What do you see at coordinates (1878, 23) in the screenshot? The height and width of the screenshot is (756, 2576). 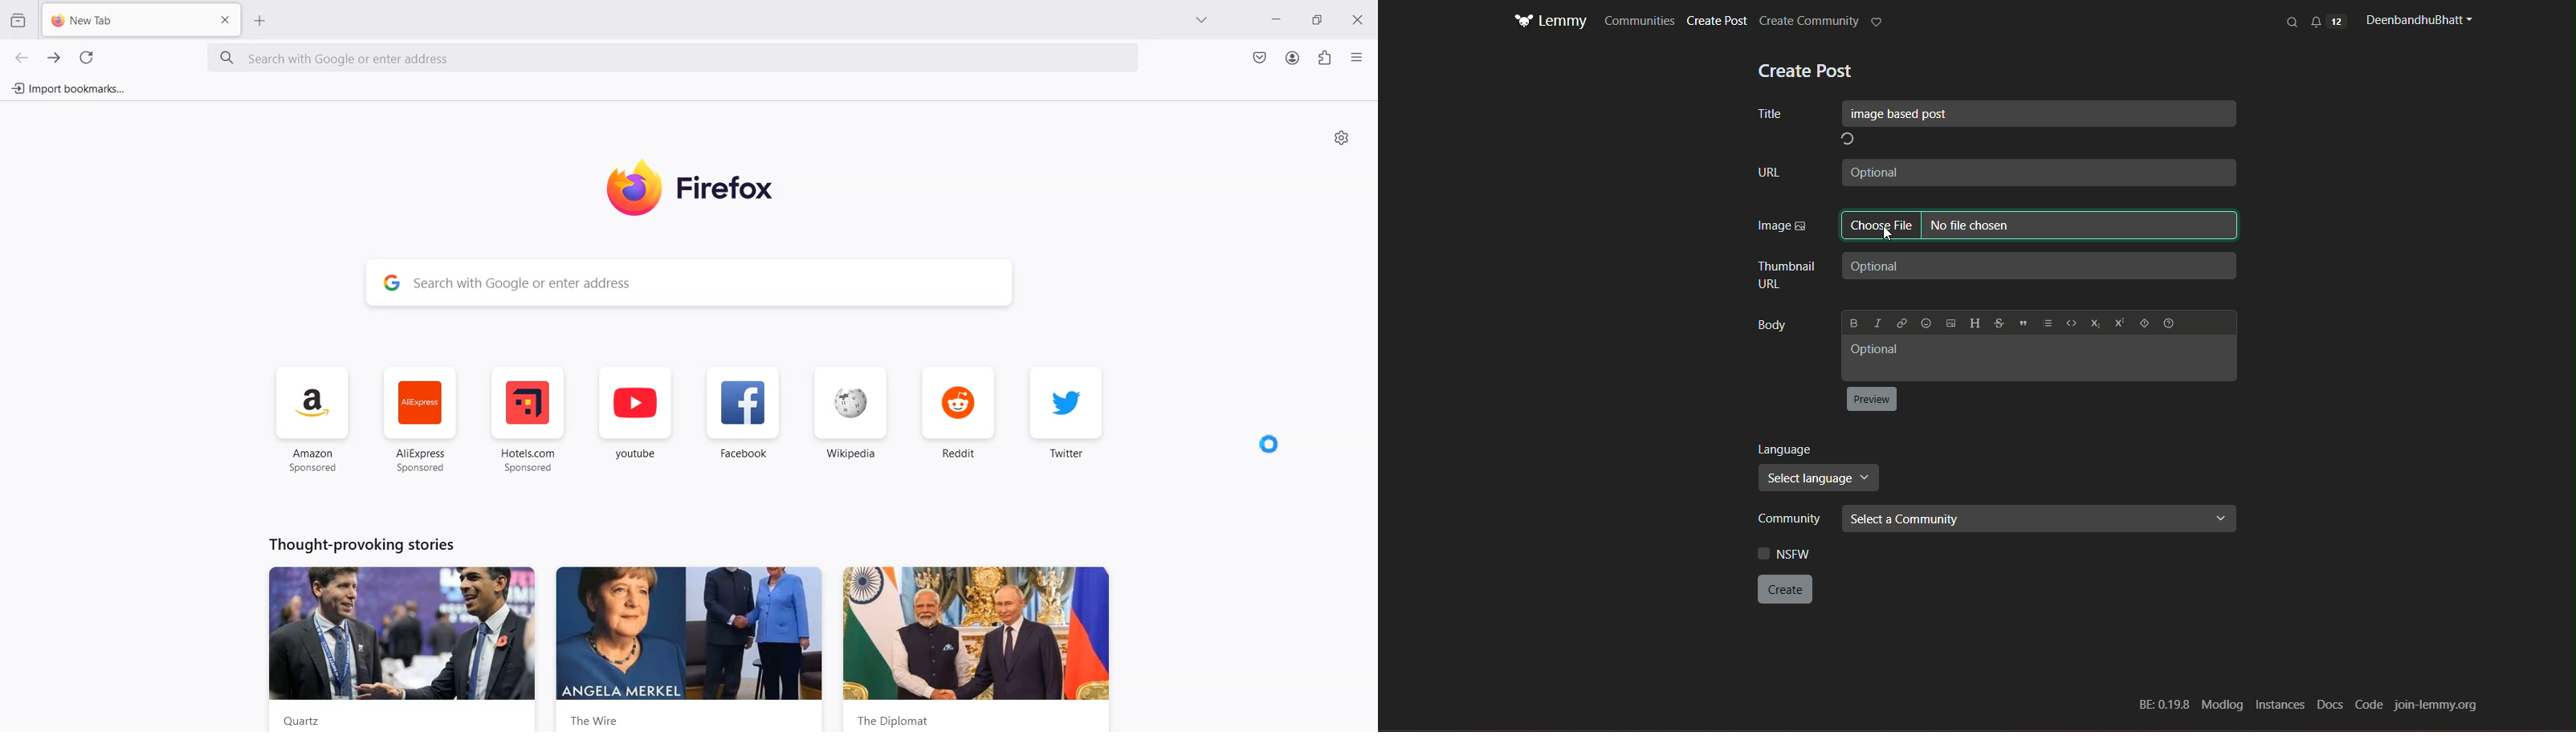 I see `highlight` at bounding box center [1878, 23].